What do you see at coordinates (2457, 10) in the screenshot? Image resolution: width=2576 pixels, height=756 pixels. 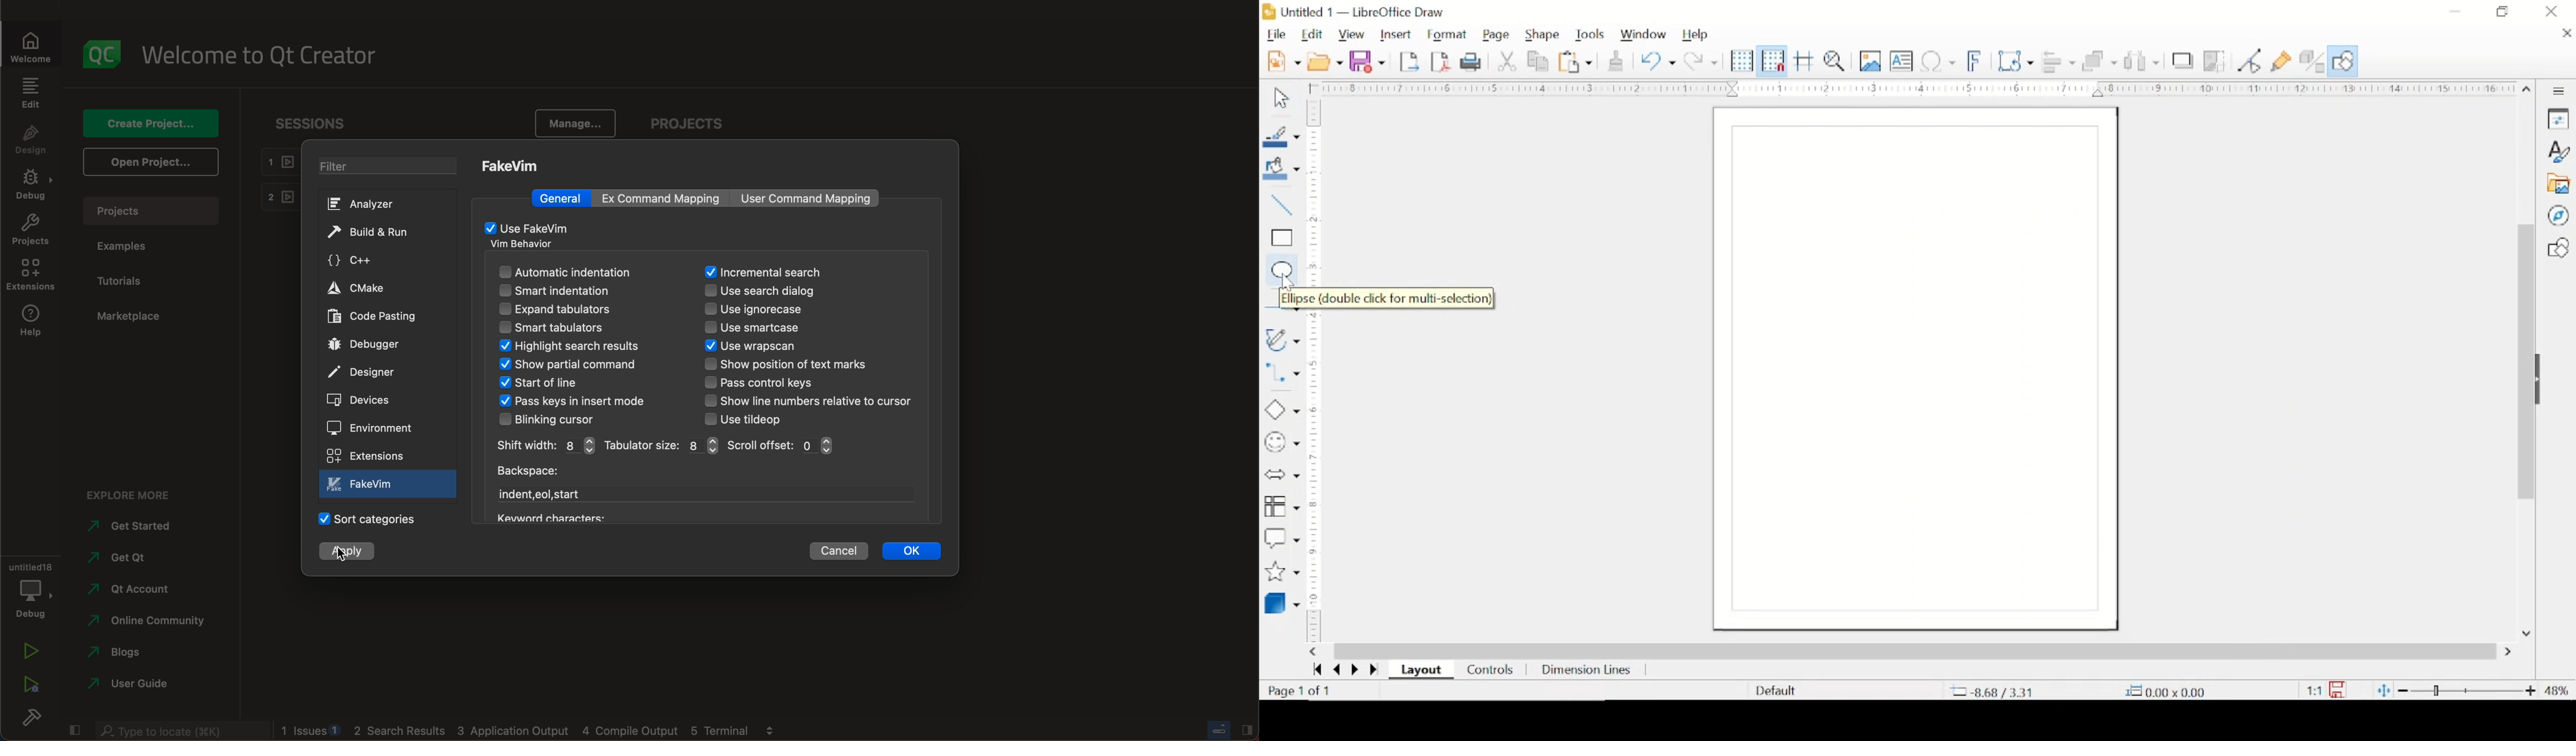 I see `minimize` at bounding box center [2457, 10].